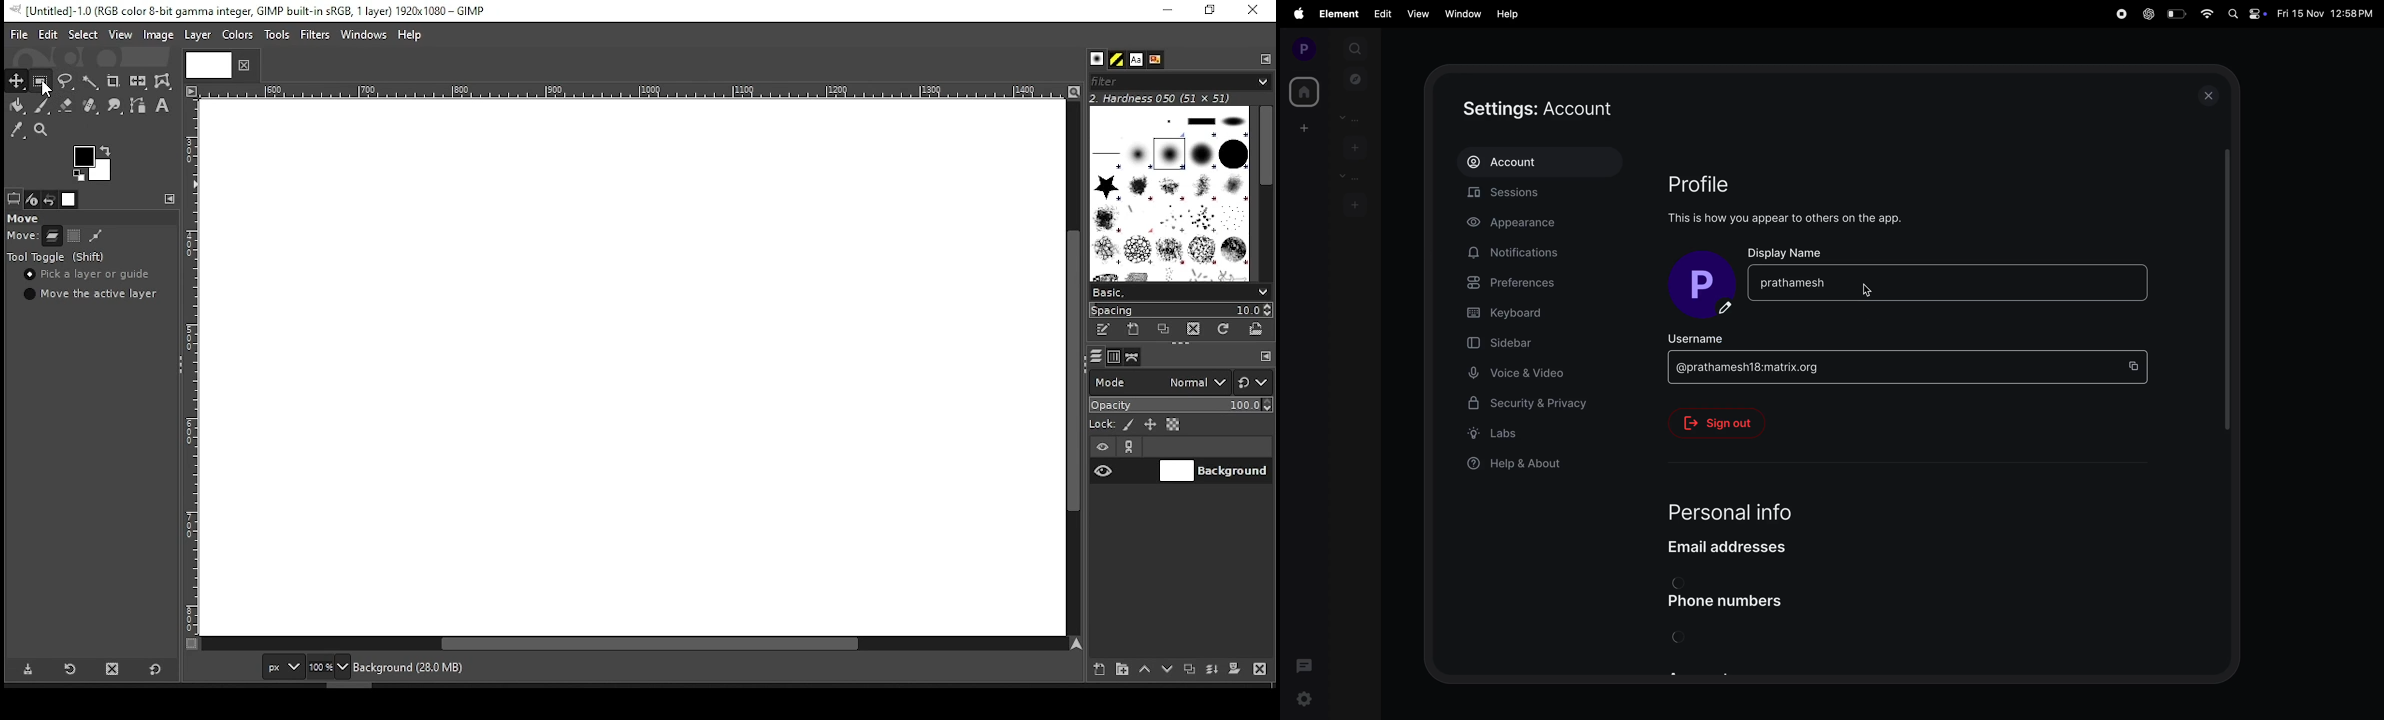  What do you see at coordinates (1182, 291) in the screenshot?
I see `select brush preset` at bounding box center [1182, 291].